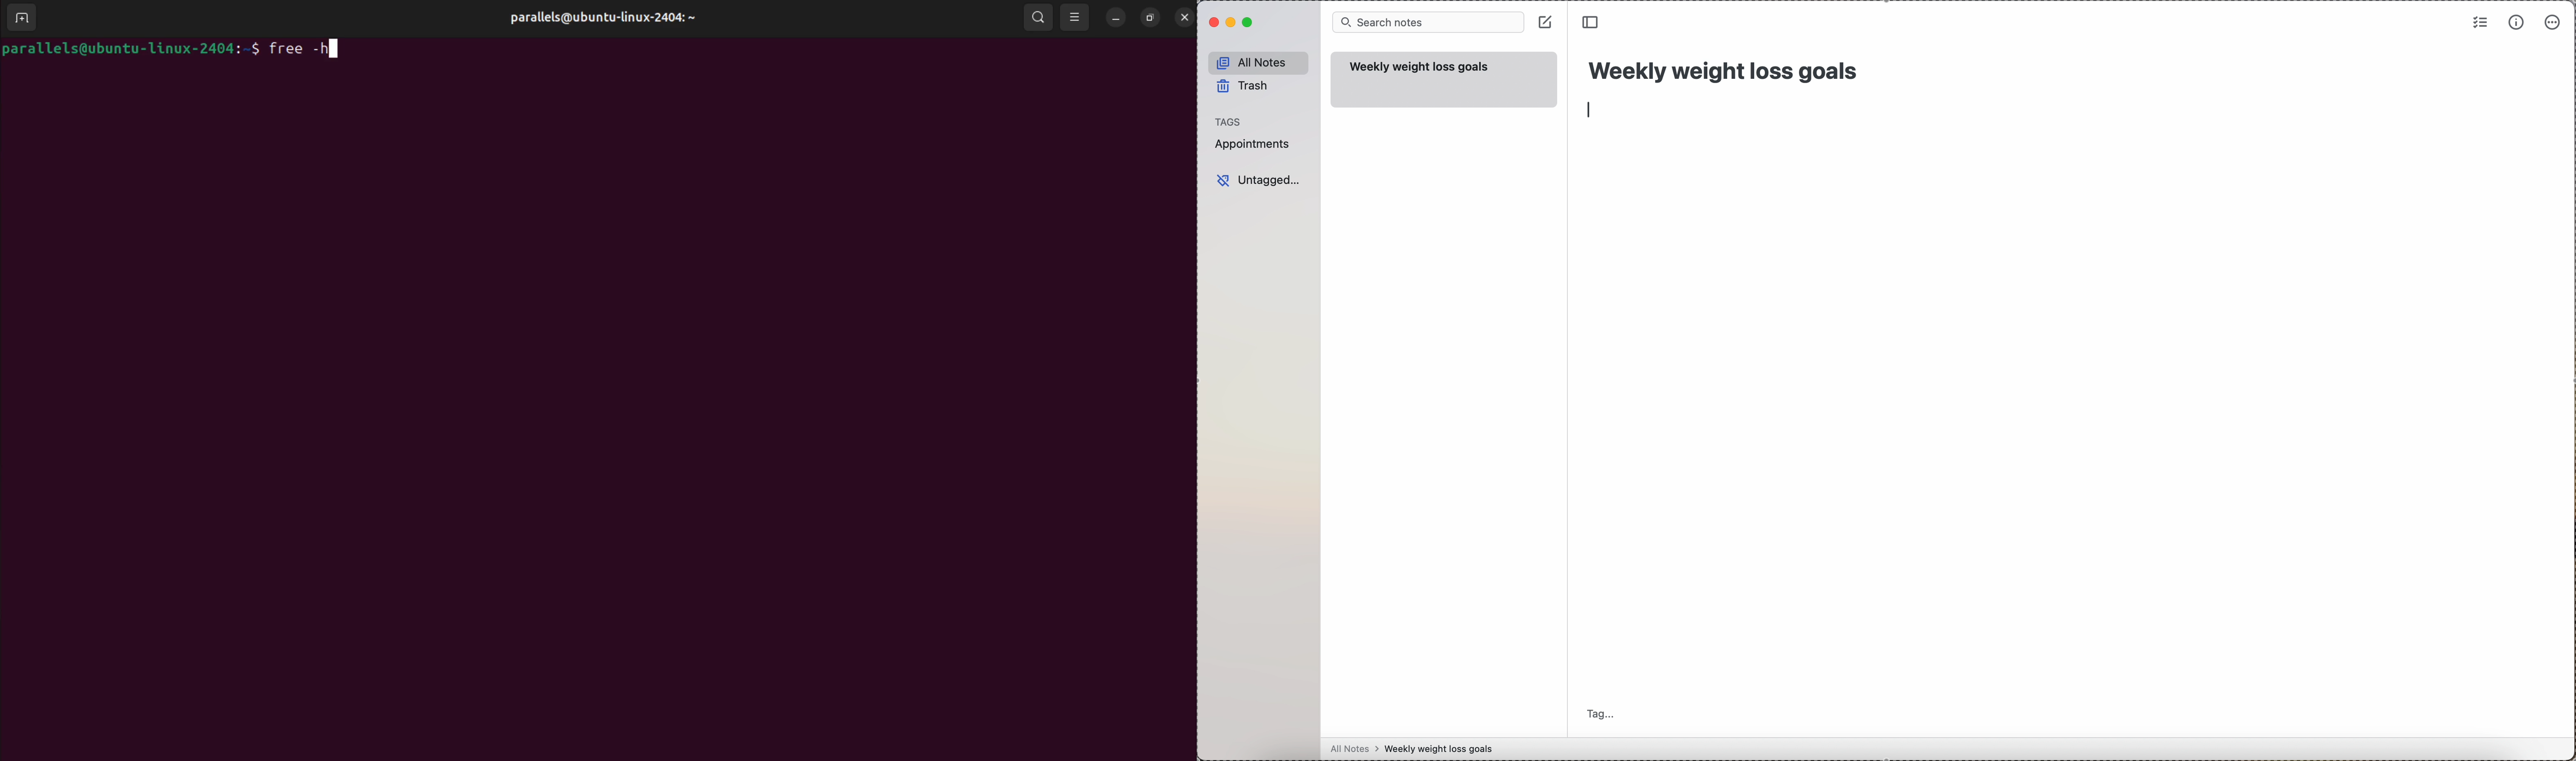 Image resolution: width=2576 pixels, height=784 pixels. I want to click on search bar, so click(1429, 22).